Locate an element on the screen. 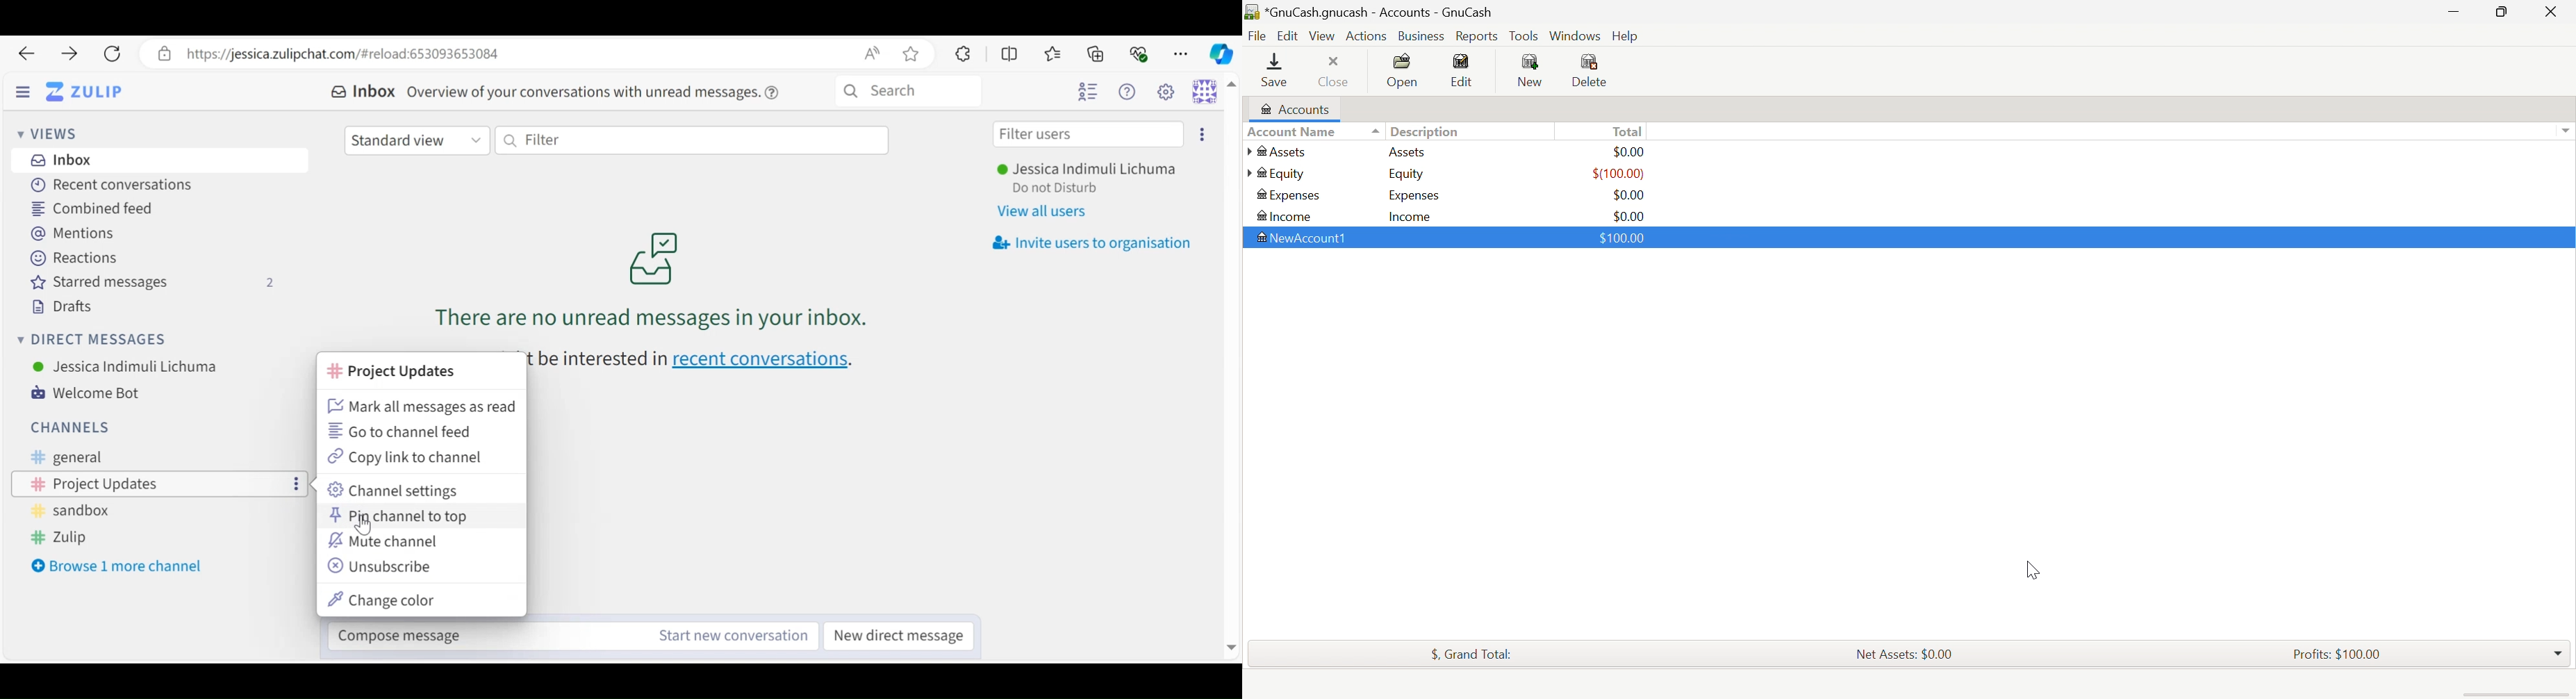 The height and width of the screenshot is (700, 2576). Inbox is located at coordinates (61, 160).